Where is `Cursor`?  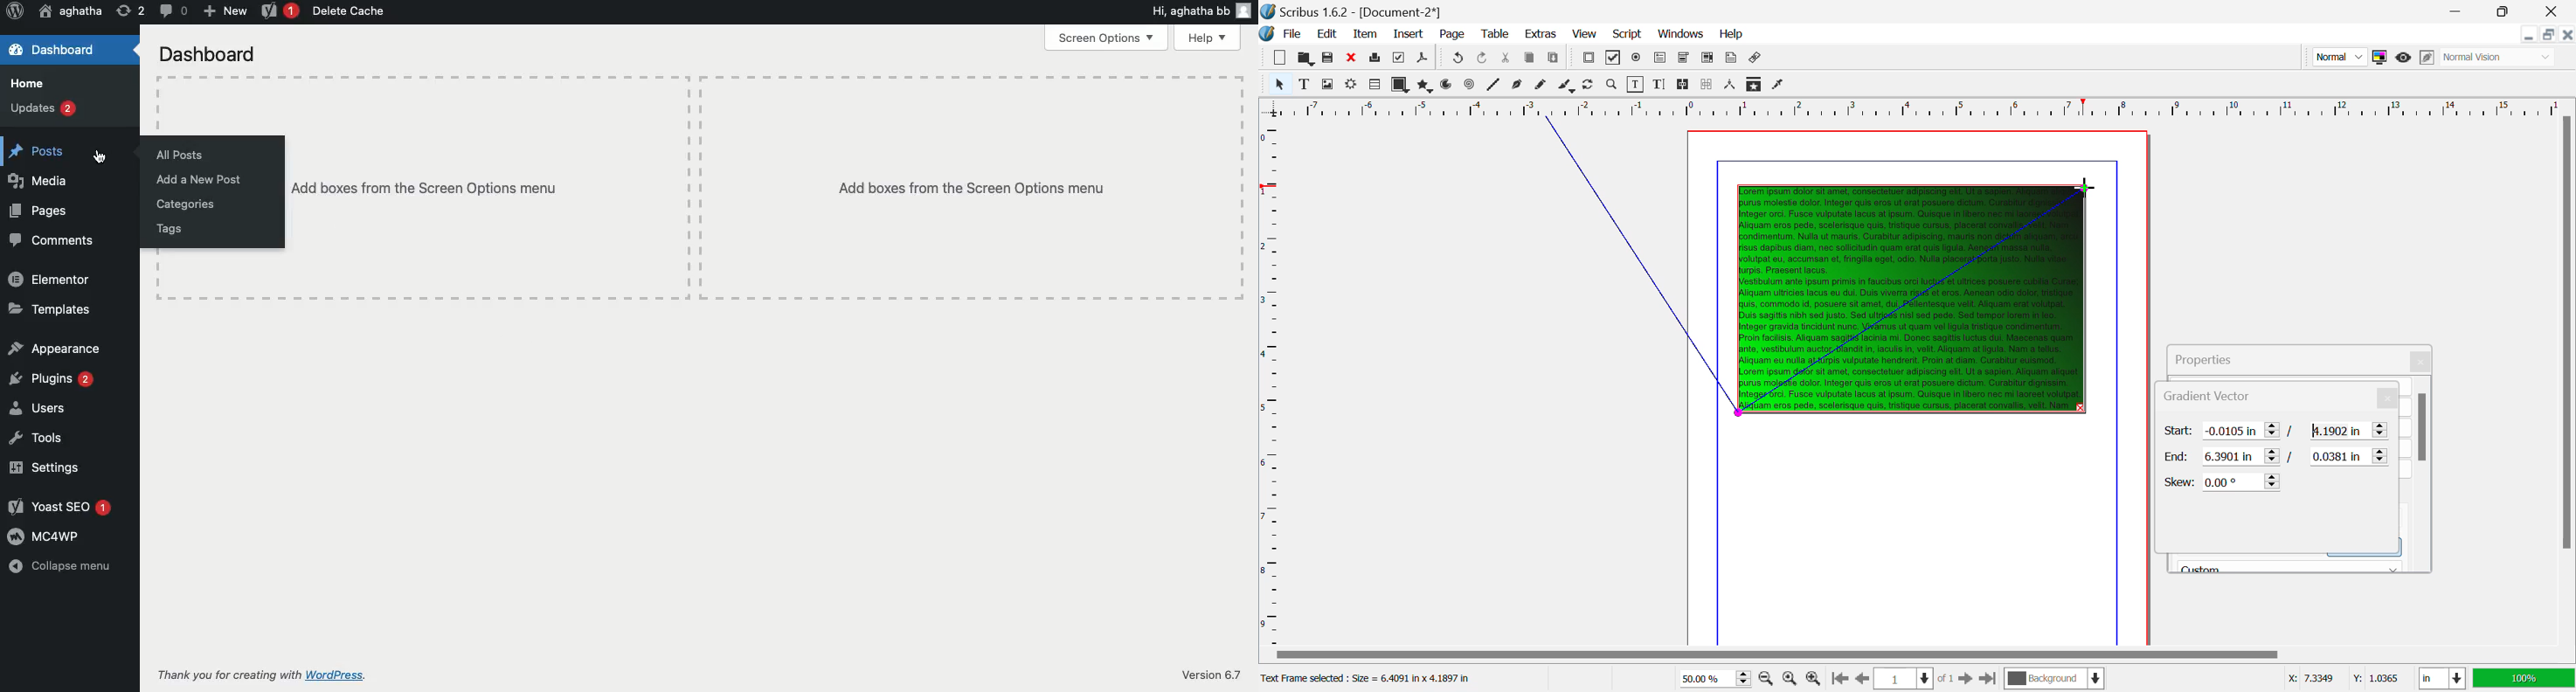
Cursor is located at coordinates (100, 157).